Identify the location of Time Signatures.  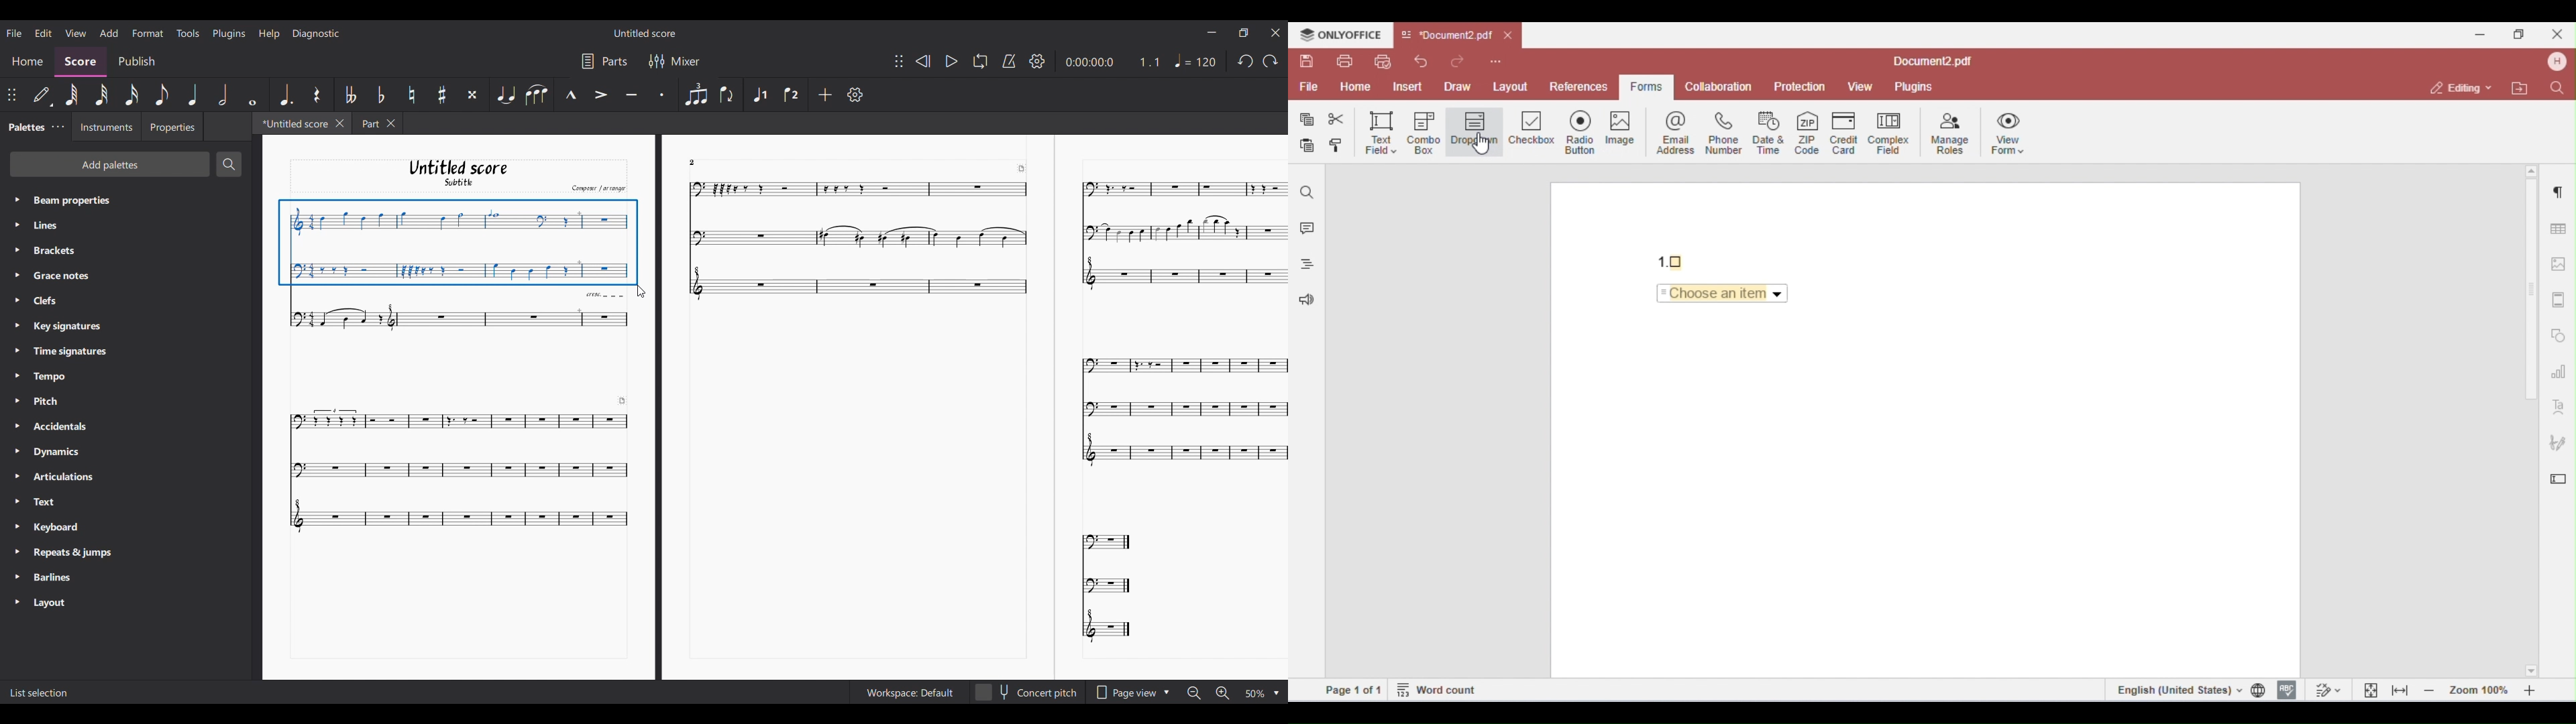
(70, 351).